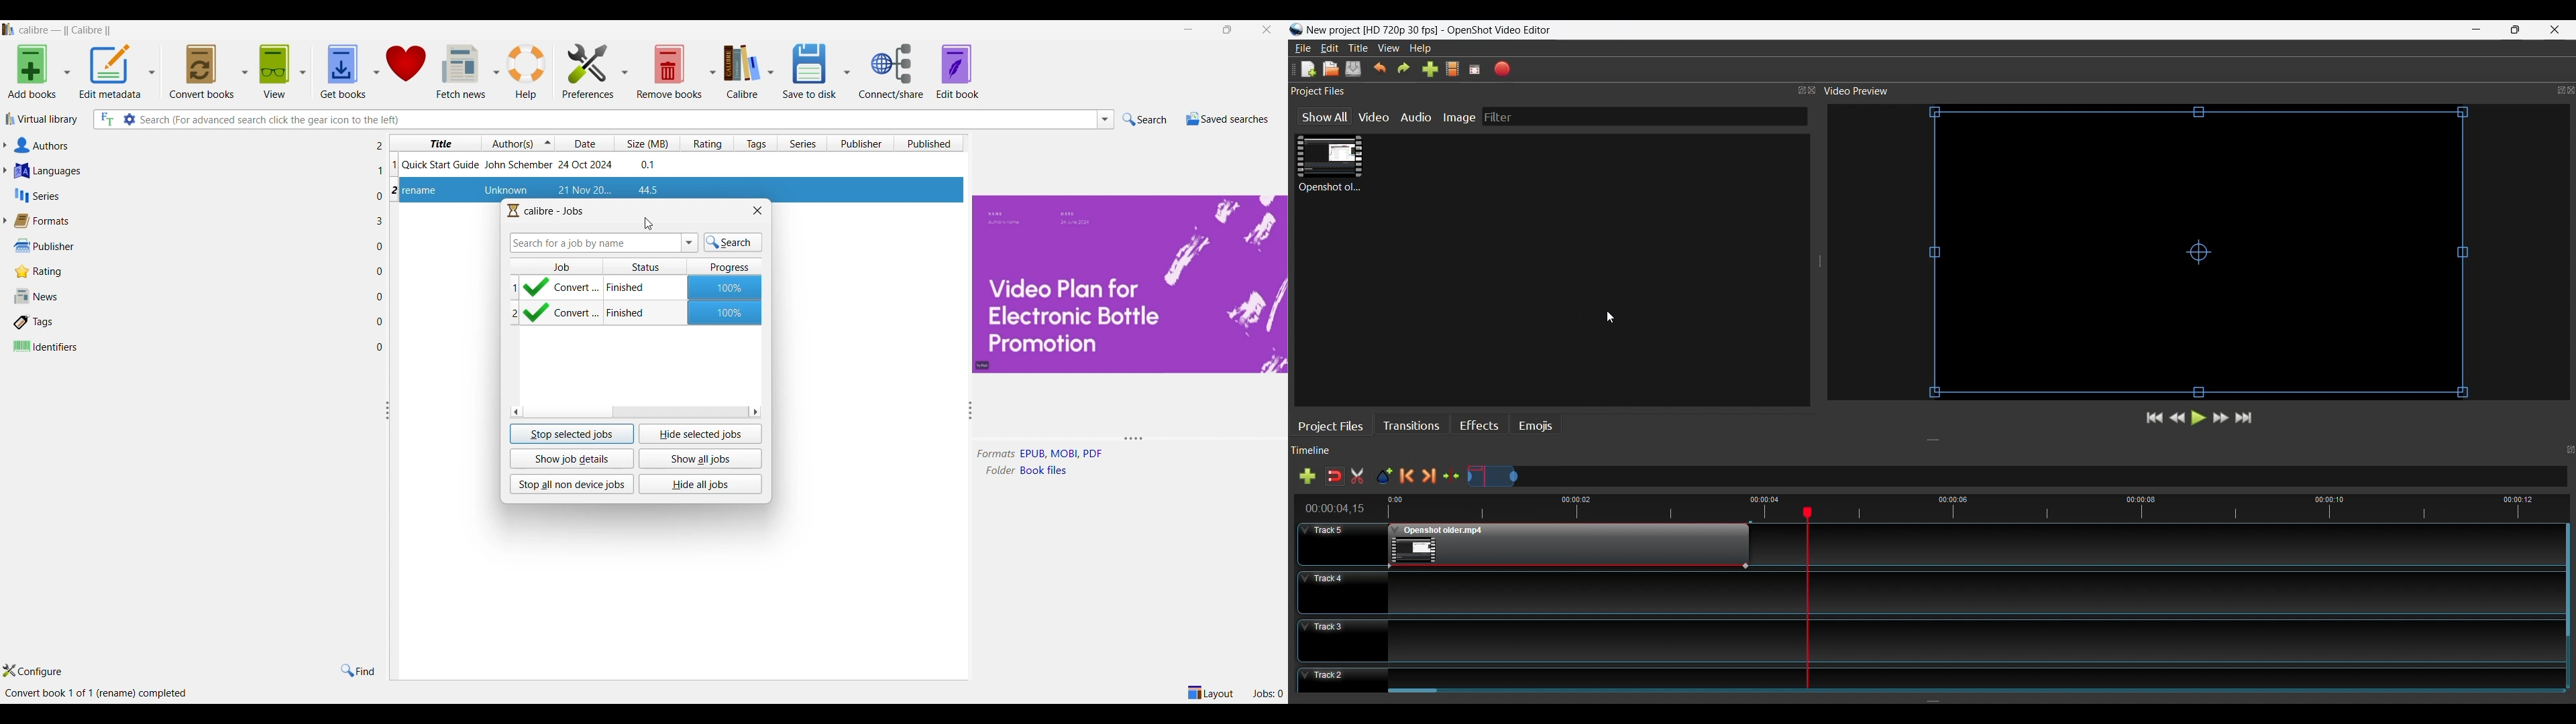  What do you see at coordinates (190, 195) in the screenshot?
I see `Series` at bounding box center [190, 195].